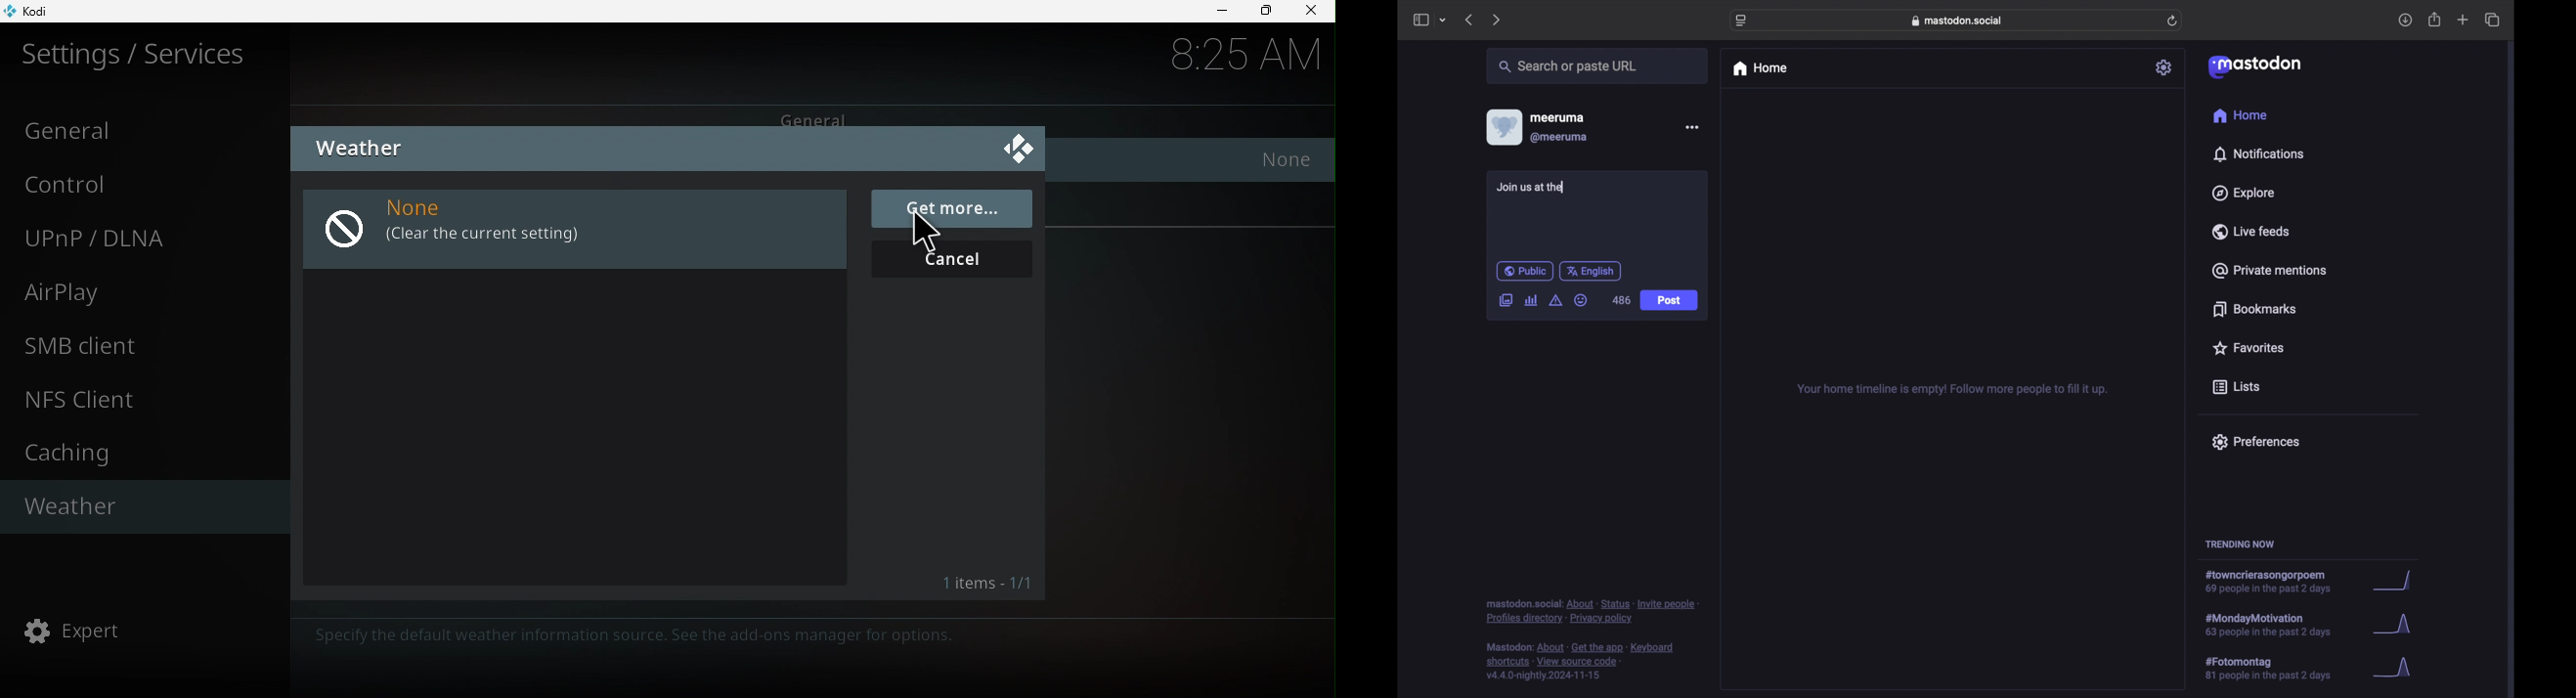 This screenshot has height=700, width=2576. I want to click on Cancel, so click(952, 259).